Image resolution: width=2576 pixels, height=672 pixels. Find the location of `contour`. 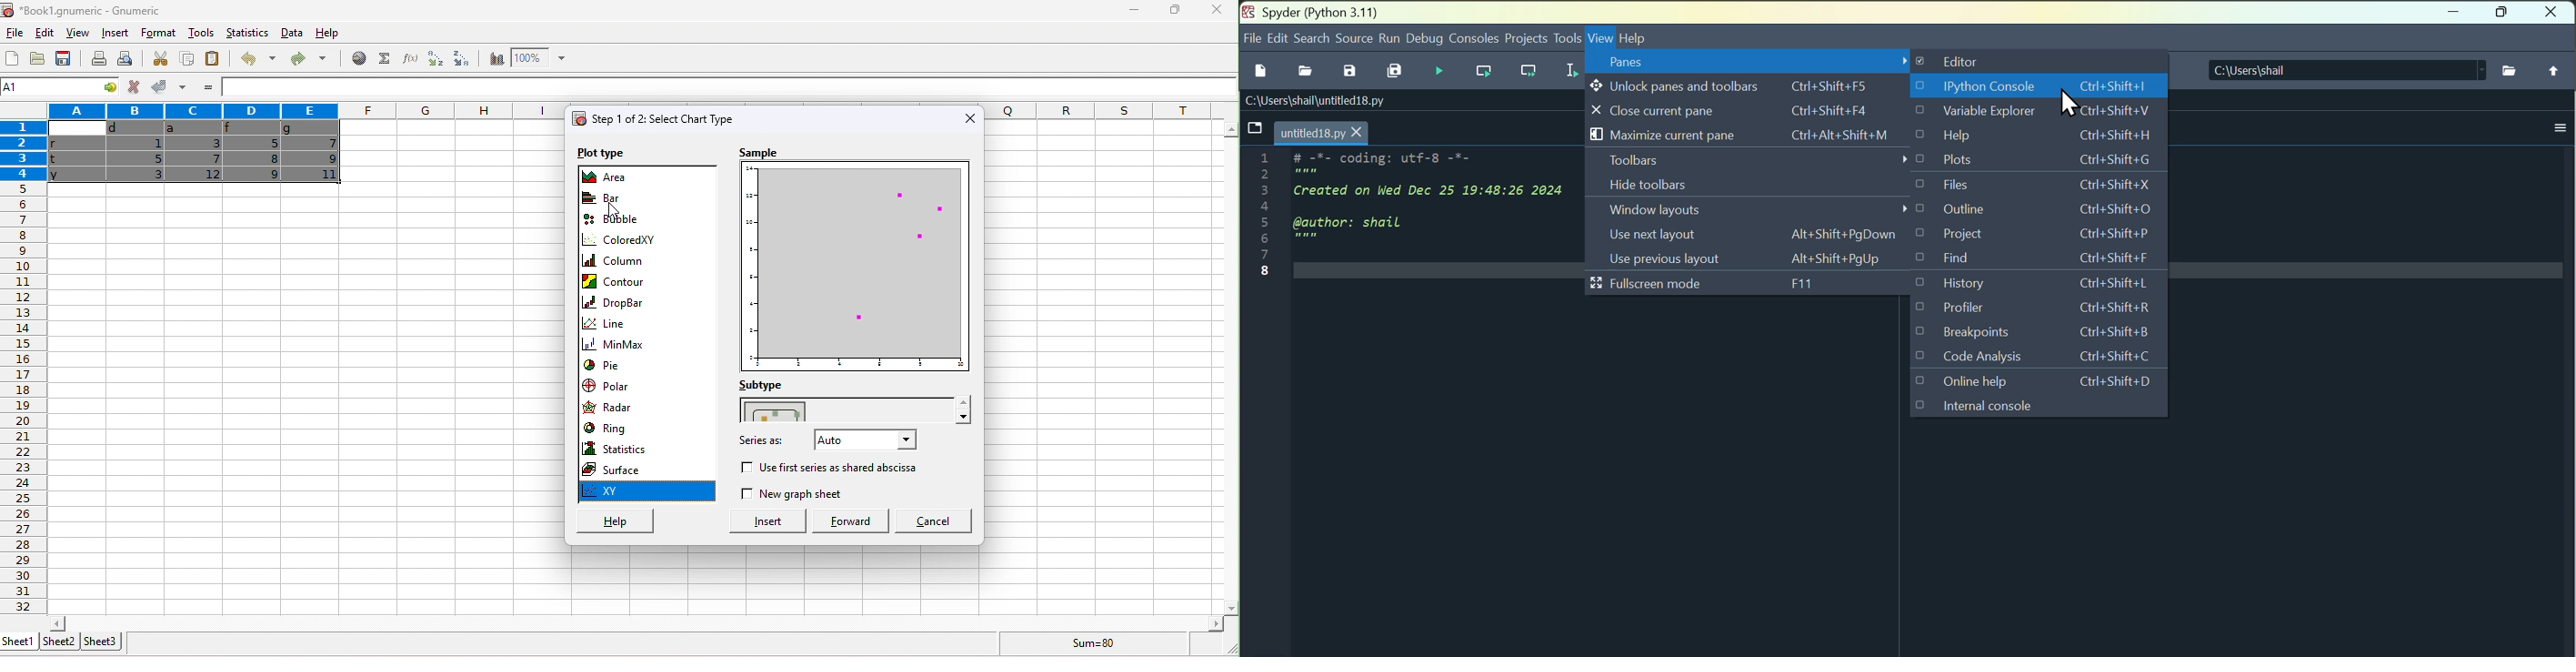

contour is located at coordinates (618, 282).